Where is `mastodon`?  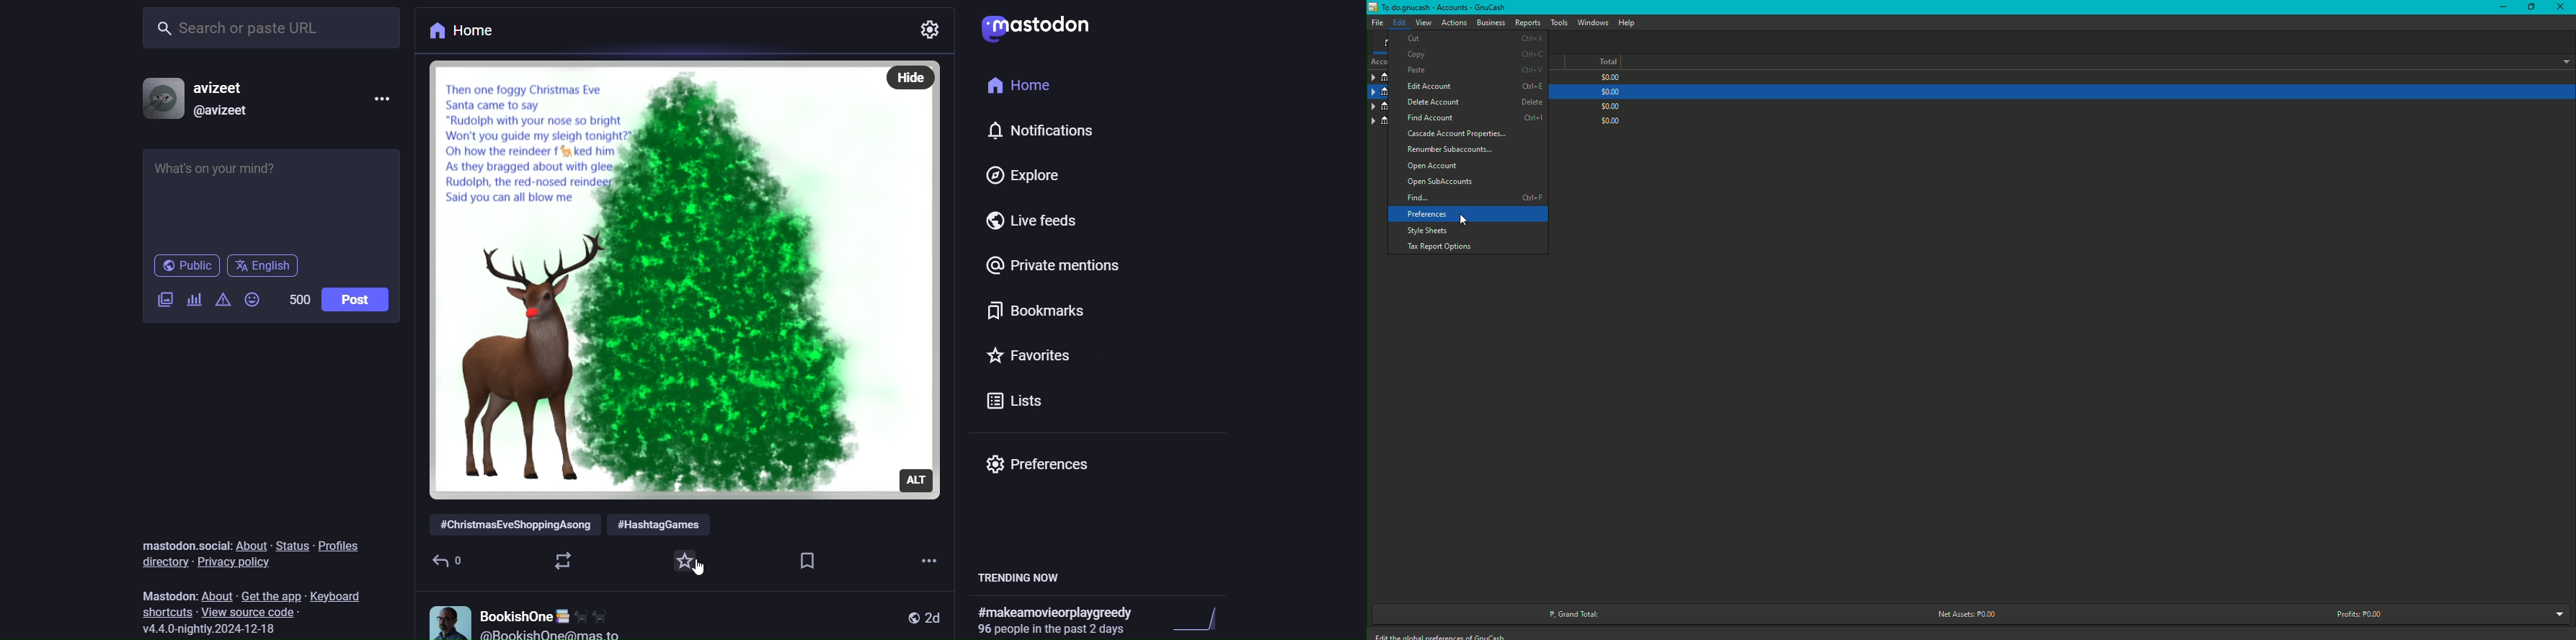
mastodon is located at coordinates (1036, 26).